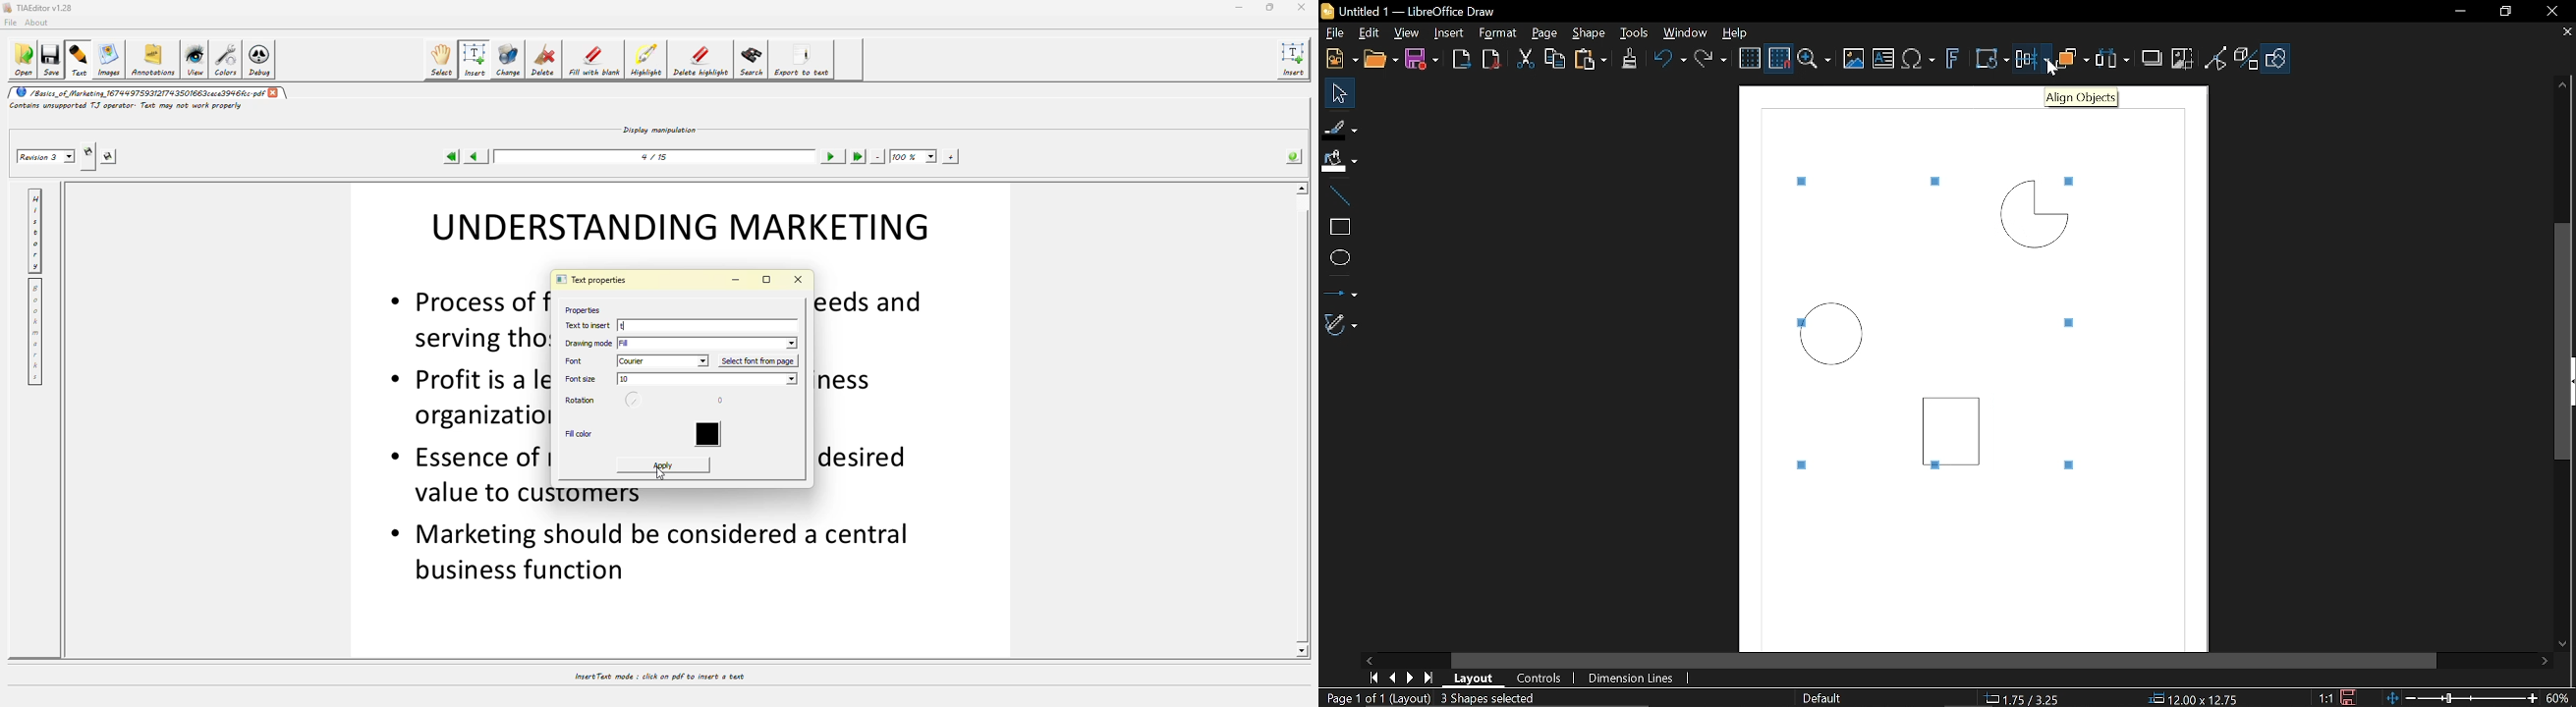  I want to click on Quarter circle, so click(2033, 213).